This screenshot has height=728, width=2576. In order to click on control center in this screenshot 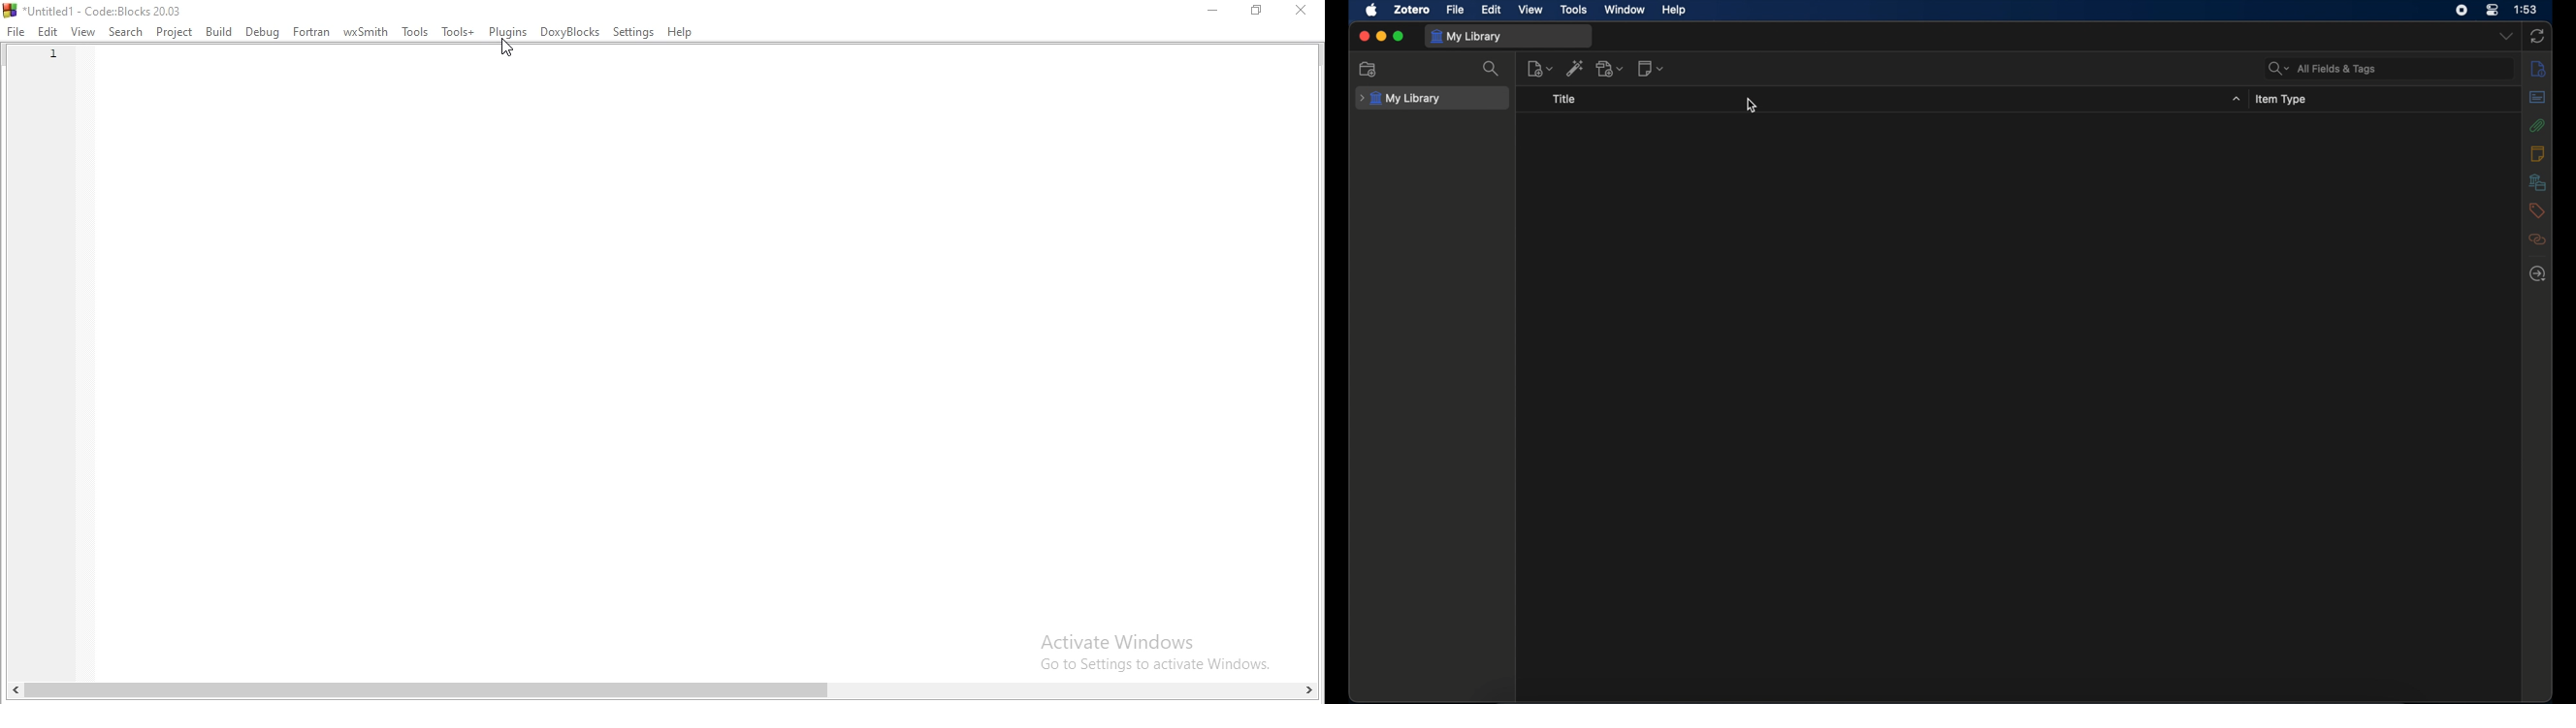, I will do `click(2493, 10)`.